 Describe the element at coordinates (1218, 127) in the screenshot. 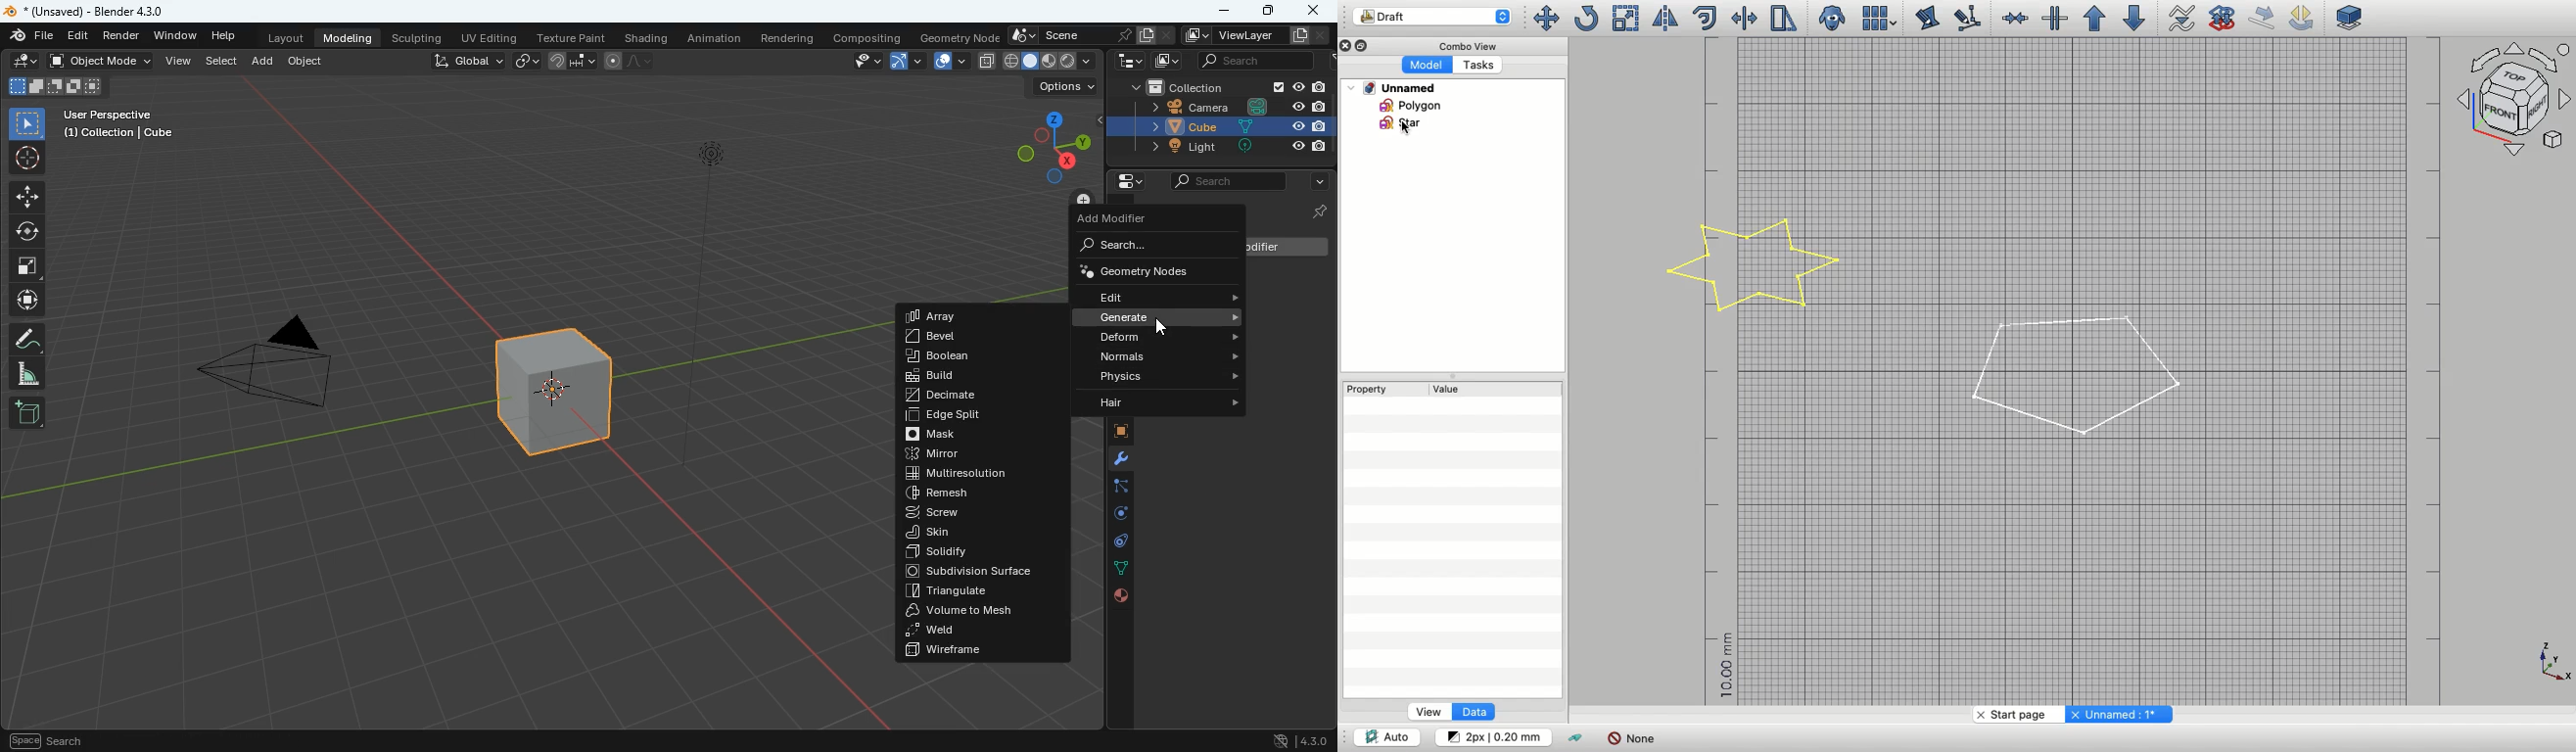

I see `cube` at that location.